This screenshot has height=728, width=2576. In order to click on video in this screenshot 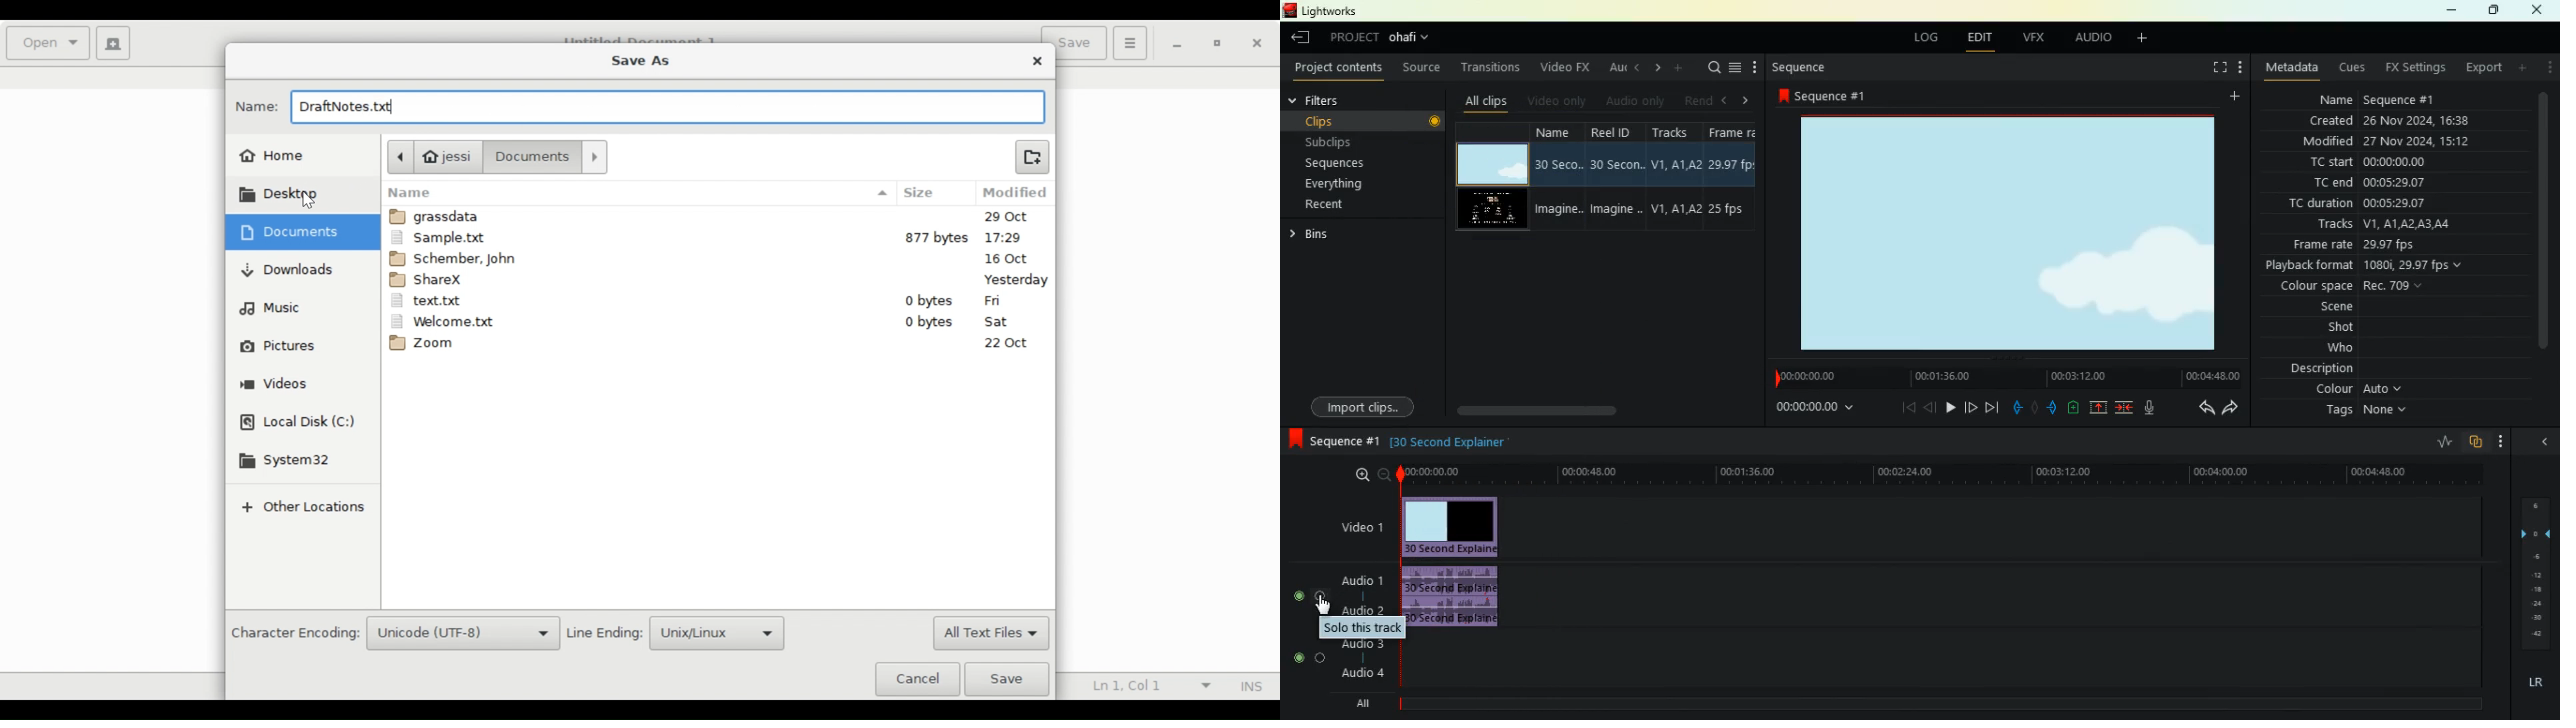, I will do `click(1486, 210)`.